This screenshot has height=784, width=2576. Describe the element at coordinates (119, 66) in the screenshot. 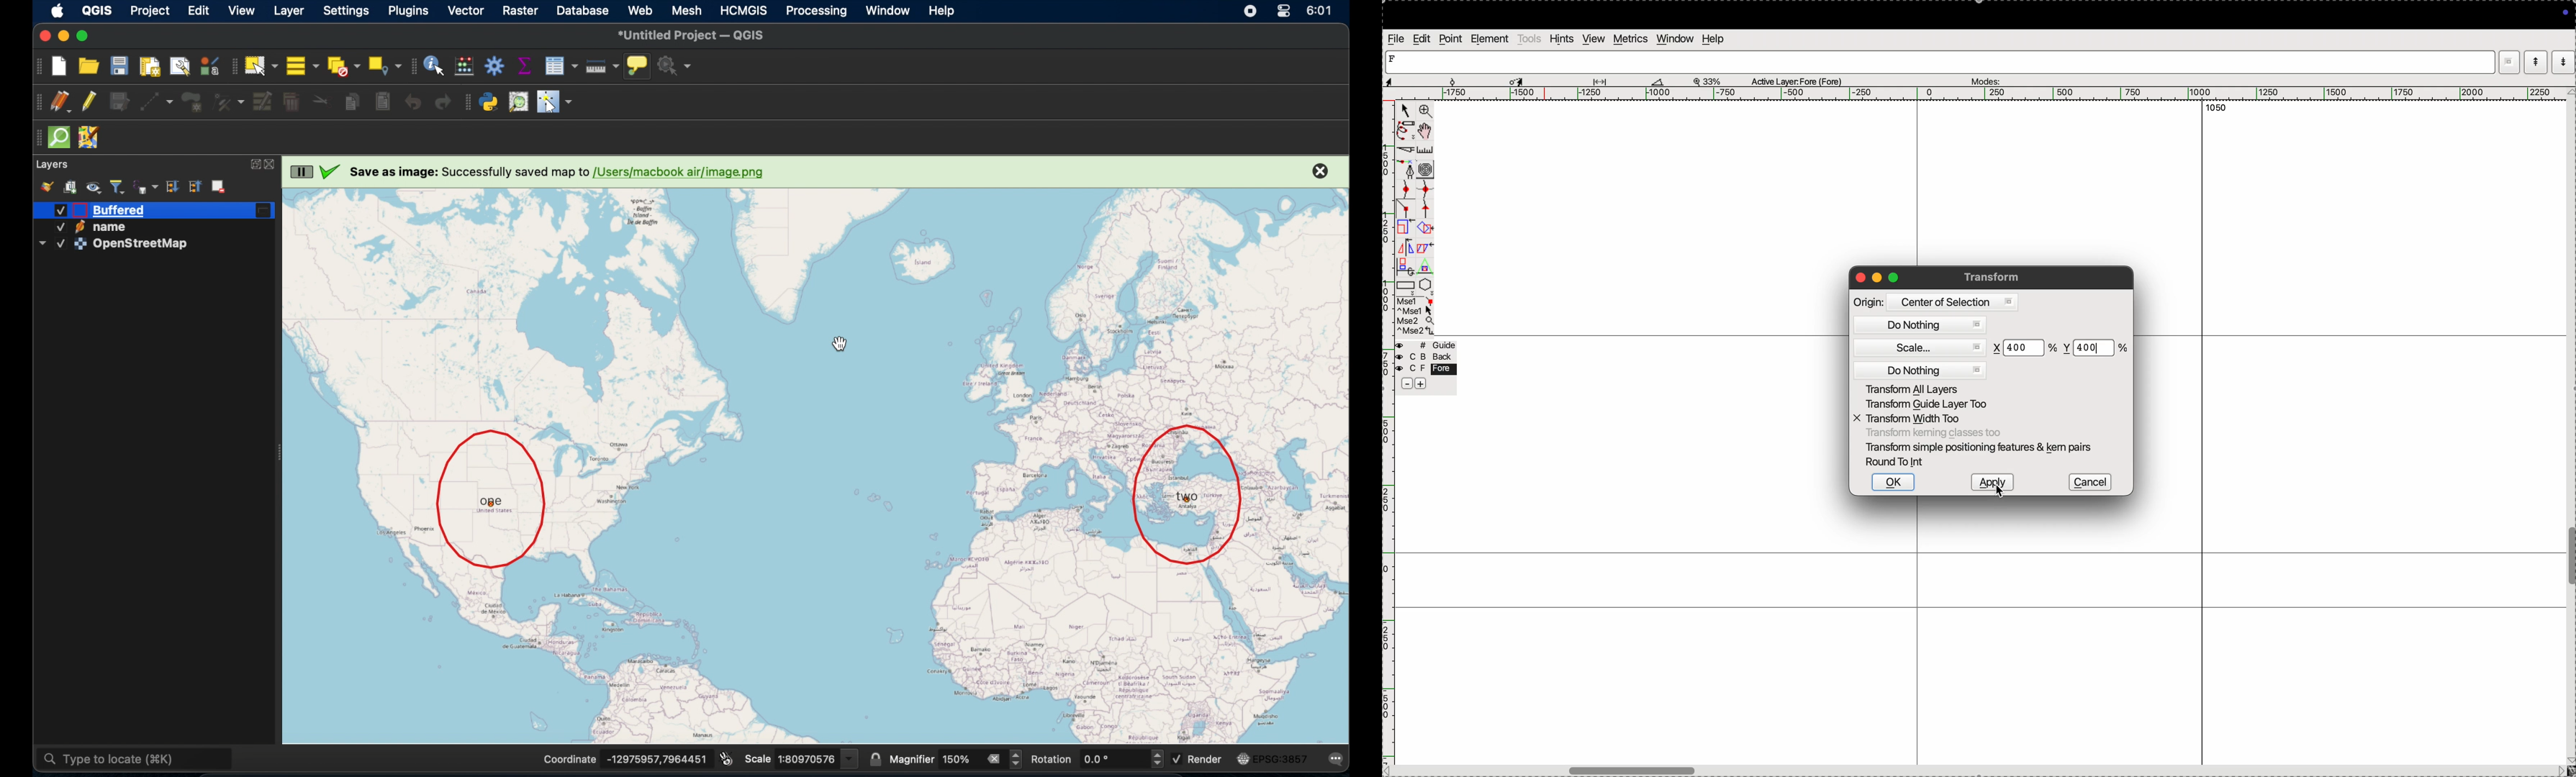

I see `save project` at that location.